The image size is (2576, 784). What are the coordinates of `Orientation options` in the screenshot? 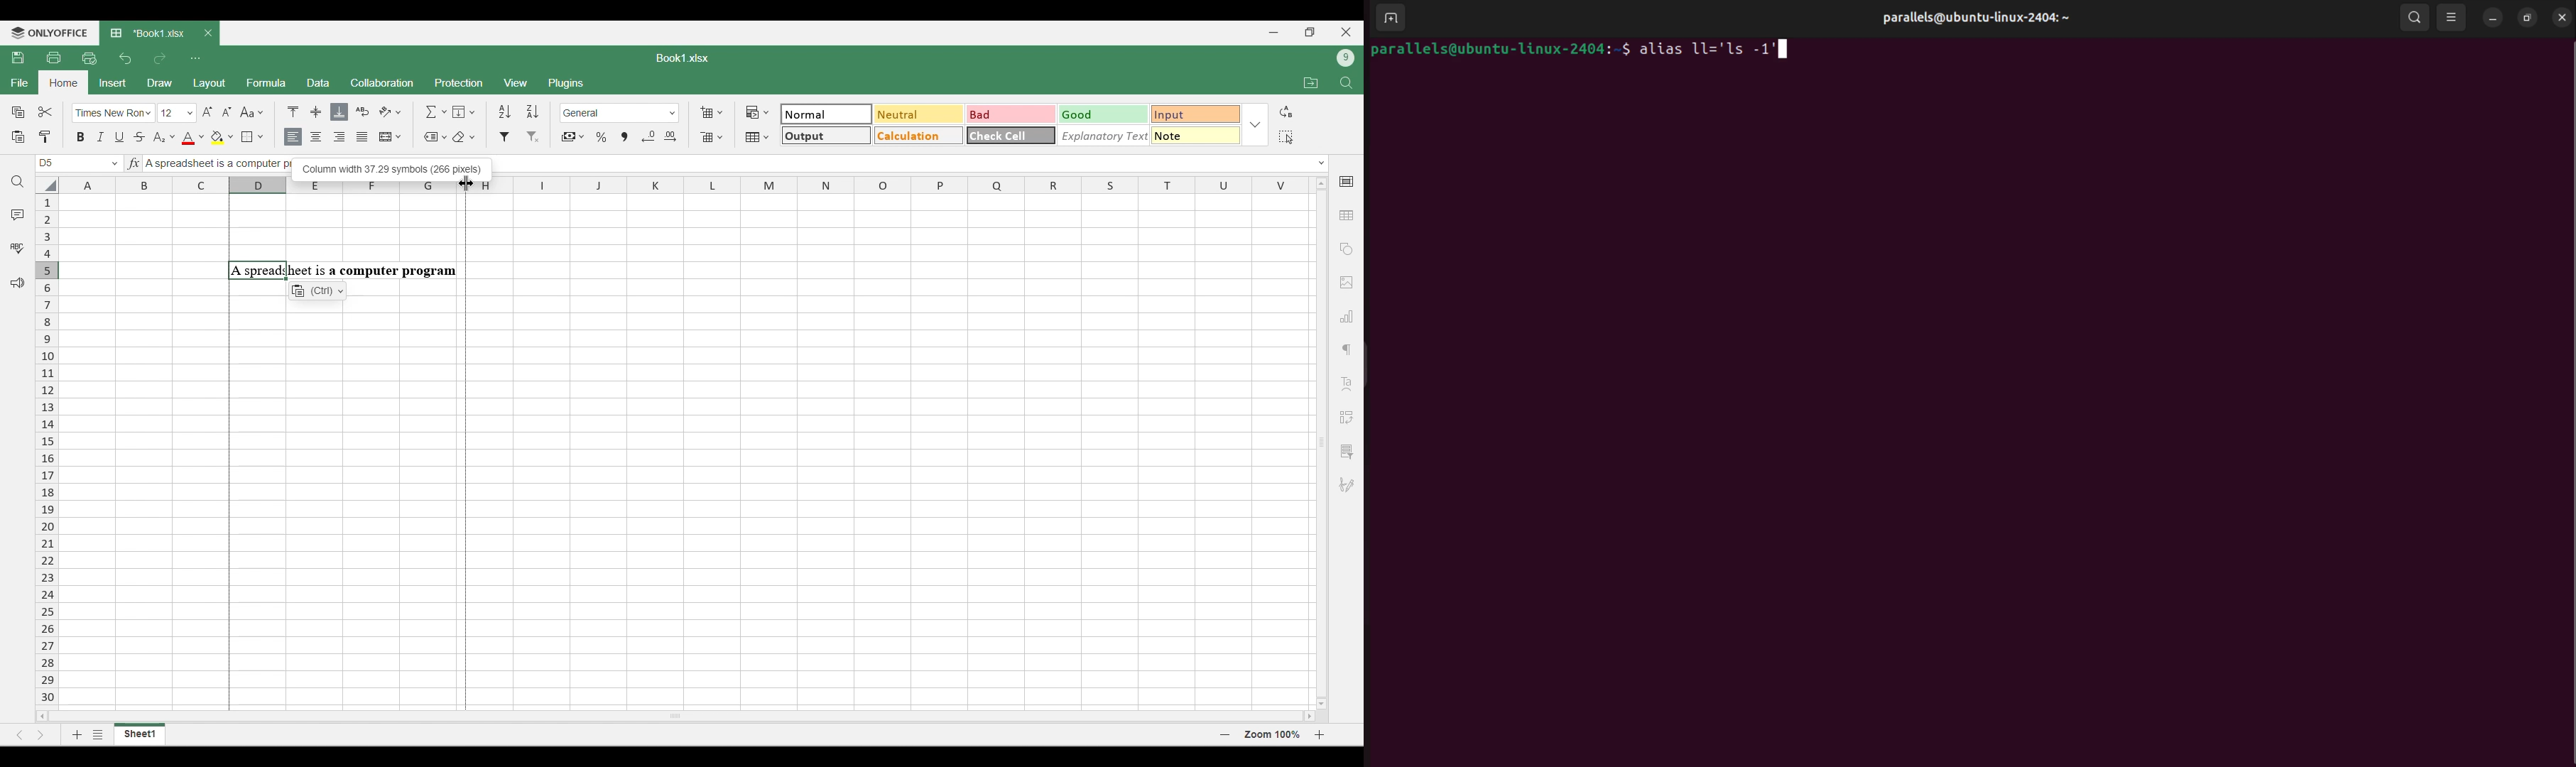 It's located at (391, 111).